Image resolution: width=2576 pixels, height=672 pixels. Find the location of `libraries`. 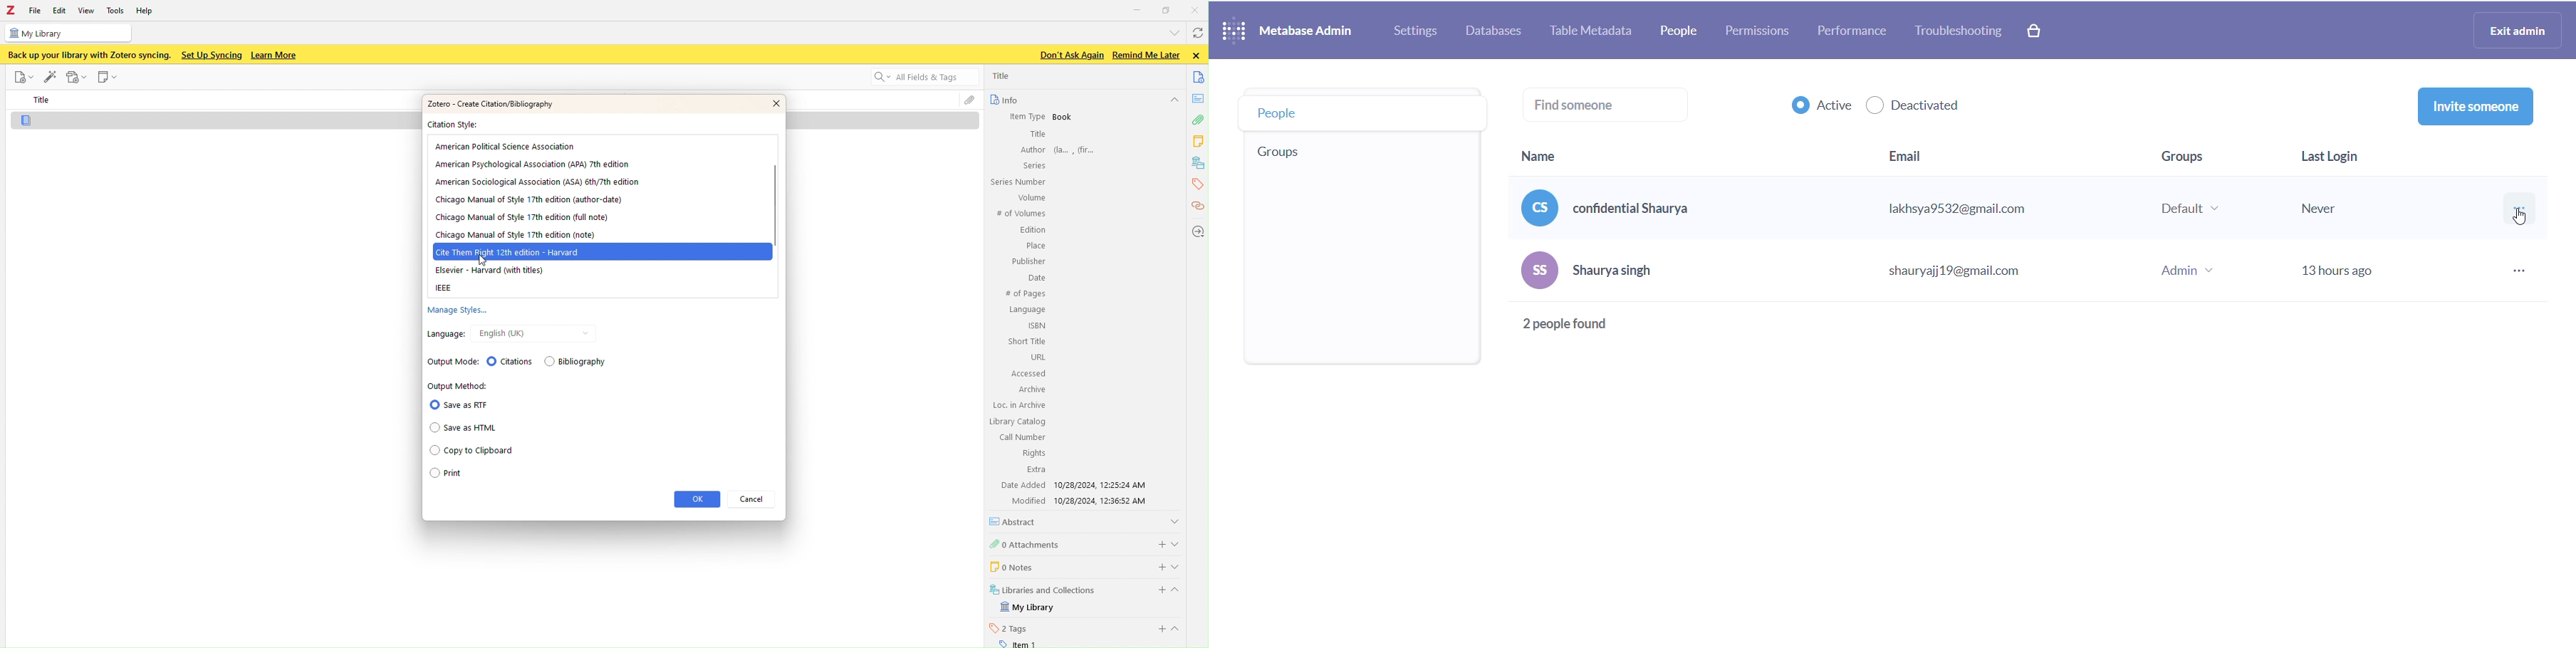

libraries is located at coordinates (1199, 163).